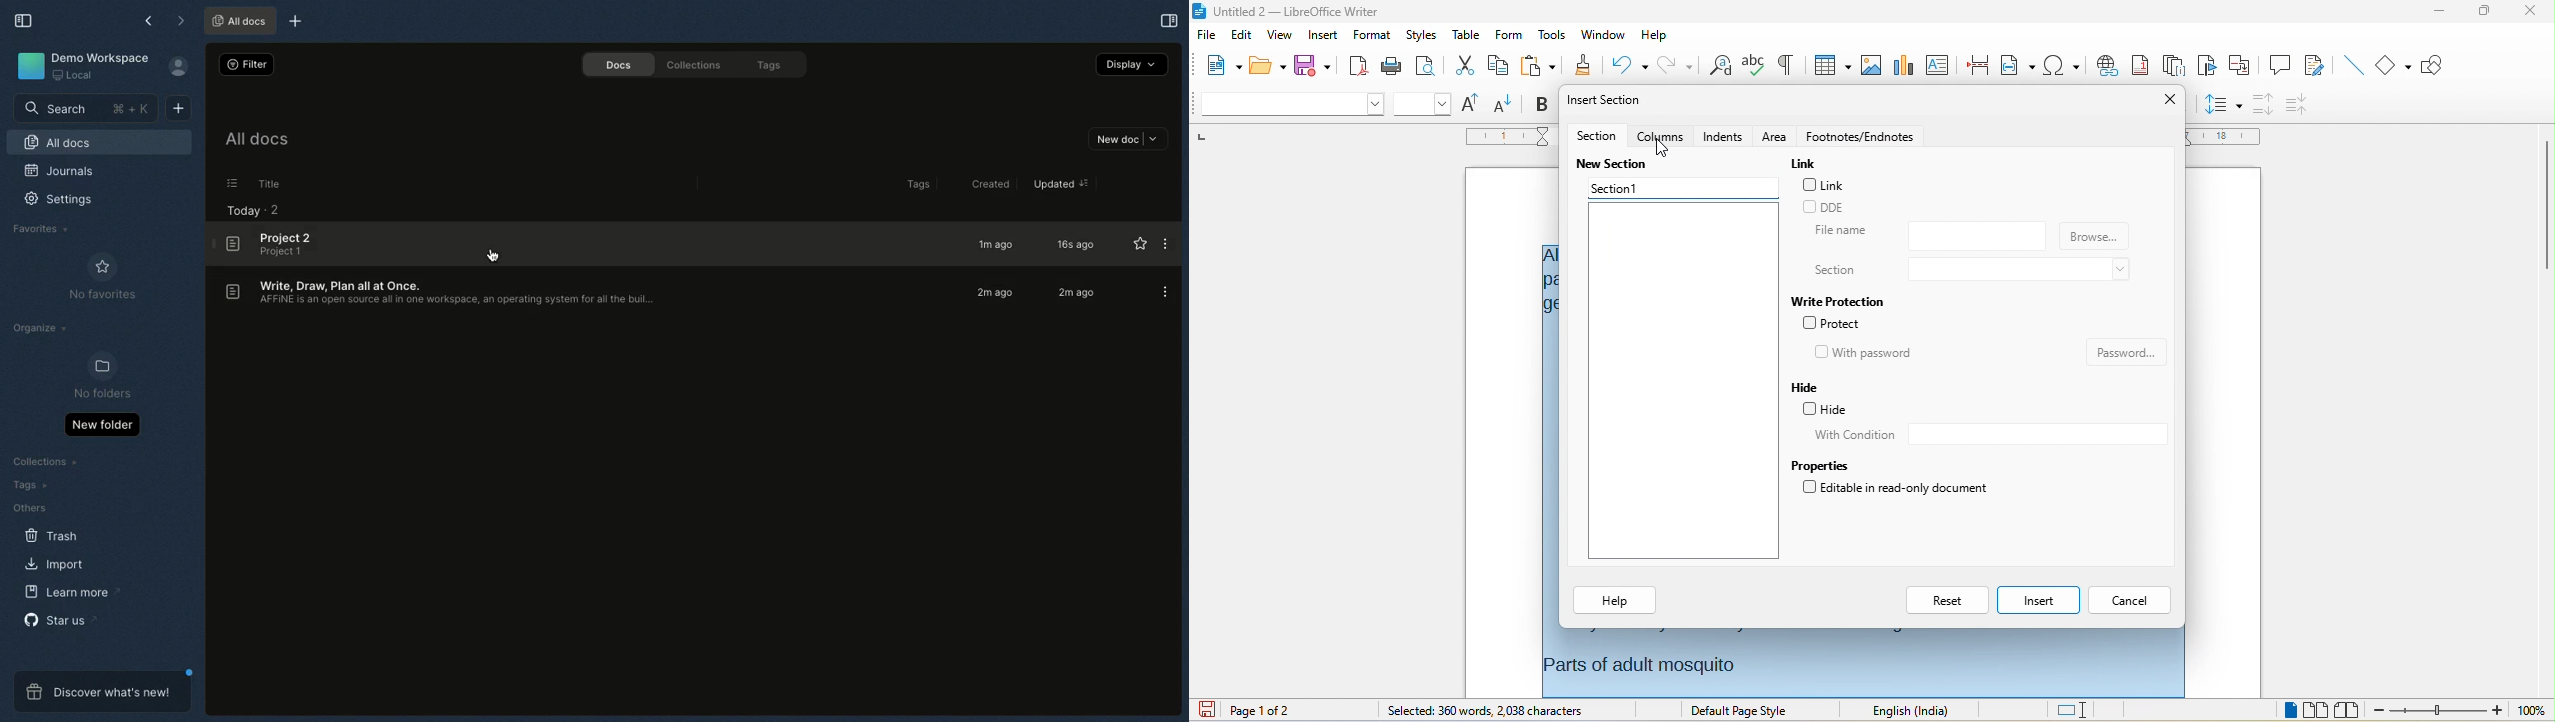  Describe the element at coordinates (1904, 64) in the screenshot. I see `chart` at that location.